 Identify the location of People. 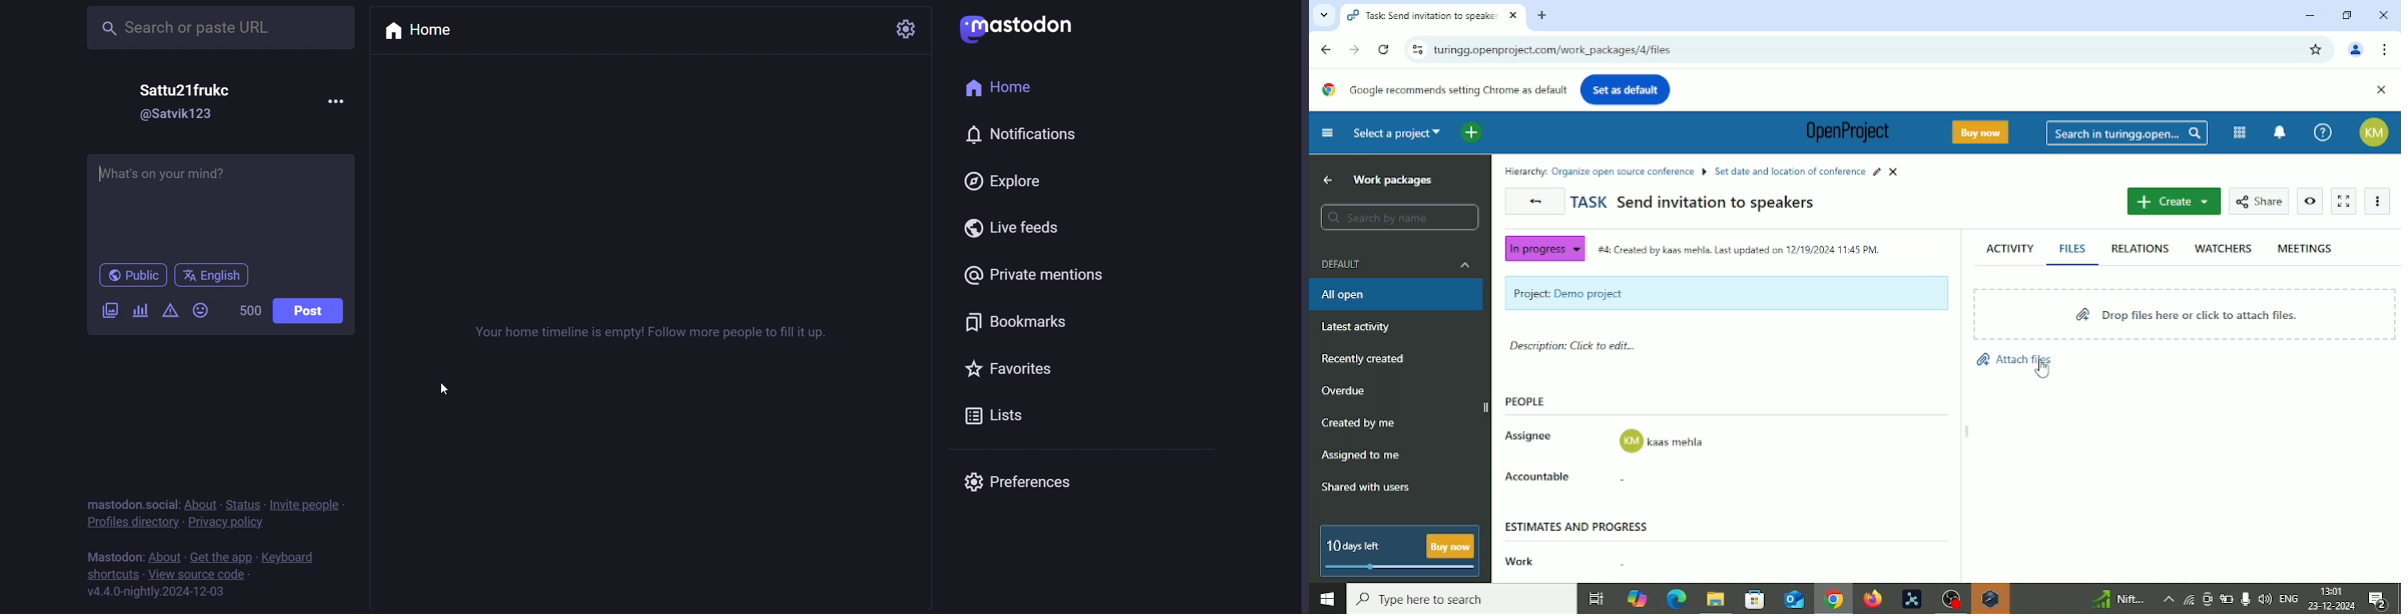
(1532, 403).